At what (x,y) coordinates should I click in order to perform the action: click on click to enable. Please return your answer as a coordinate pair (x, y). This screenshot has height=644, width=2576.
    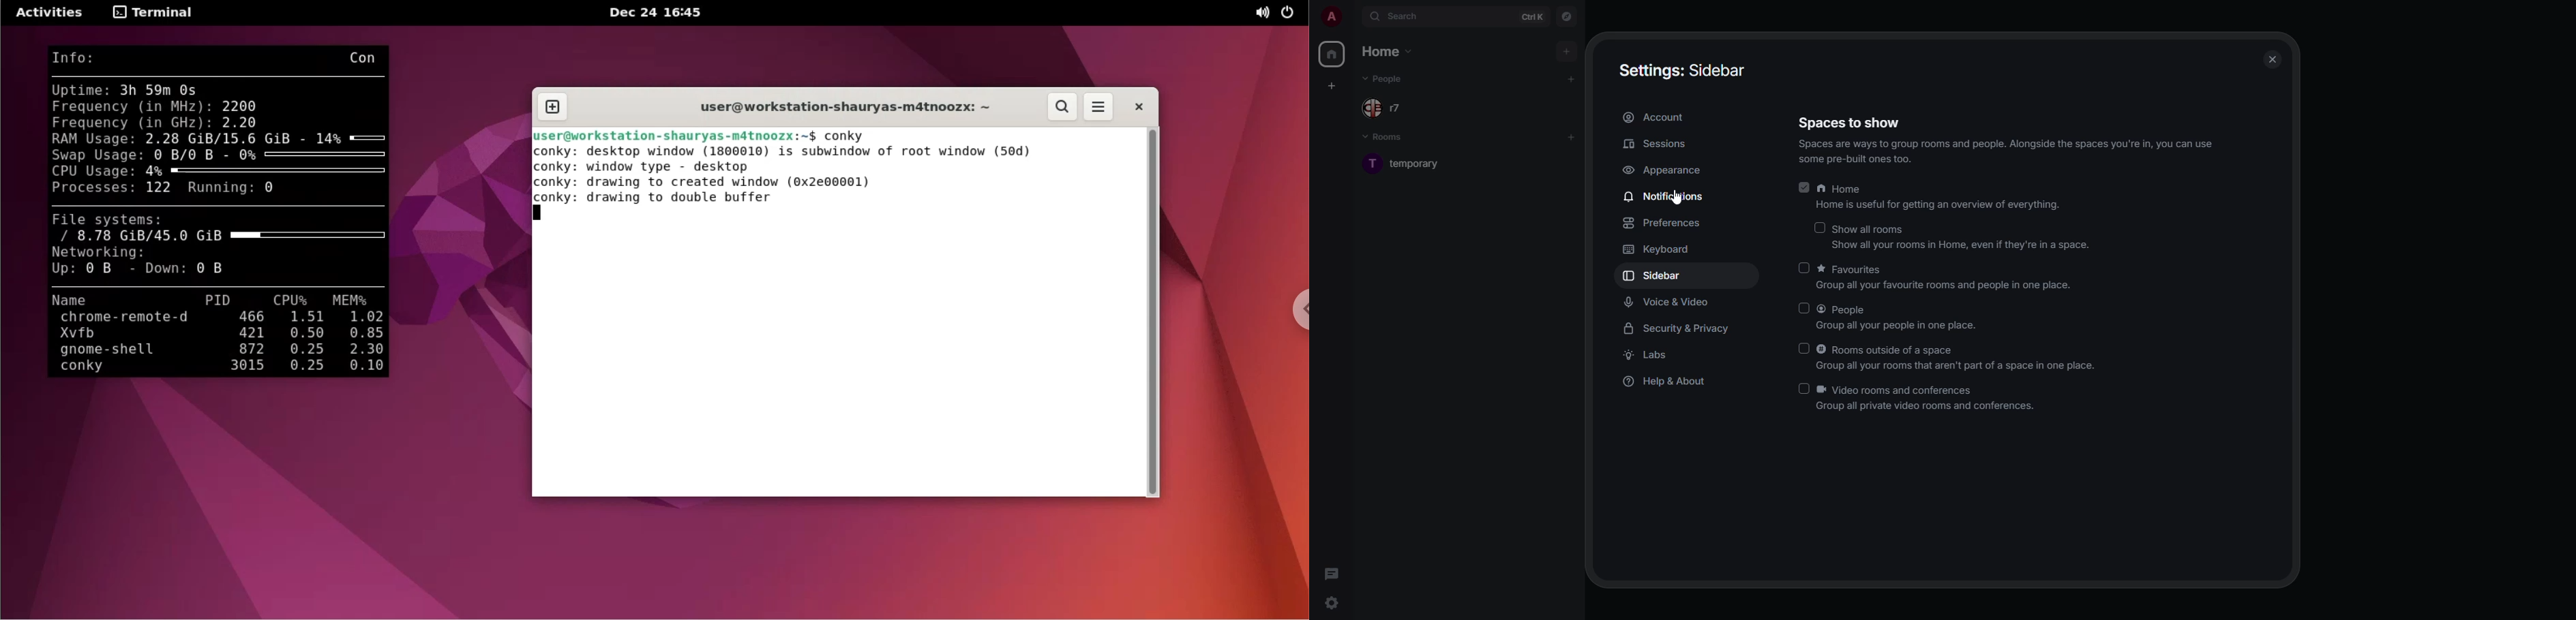
    Looking at the image, I should click on (1804, 348).